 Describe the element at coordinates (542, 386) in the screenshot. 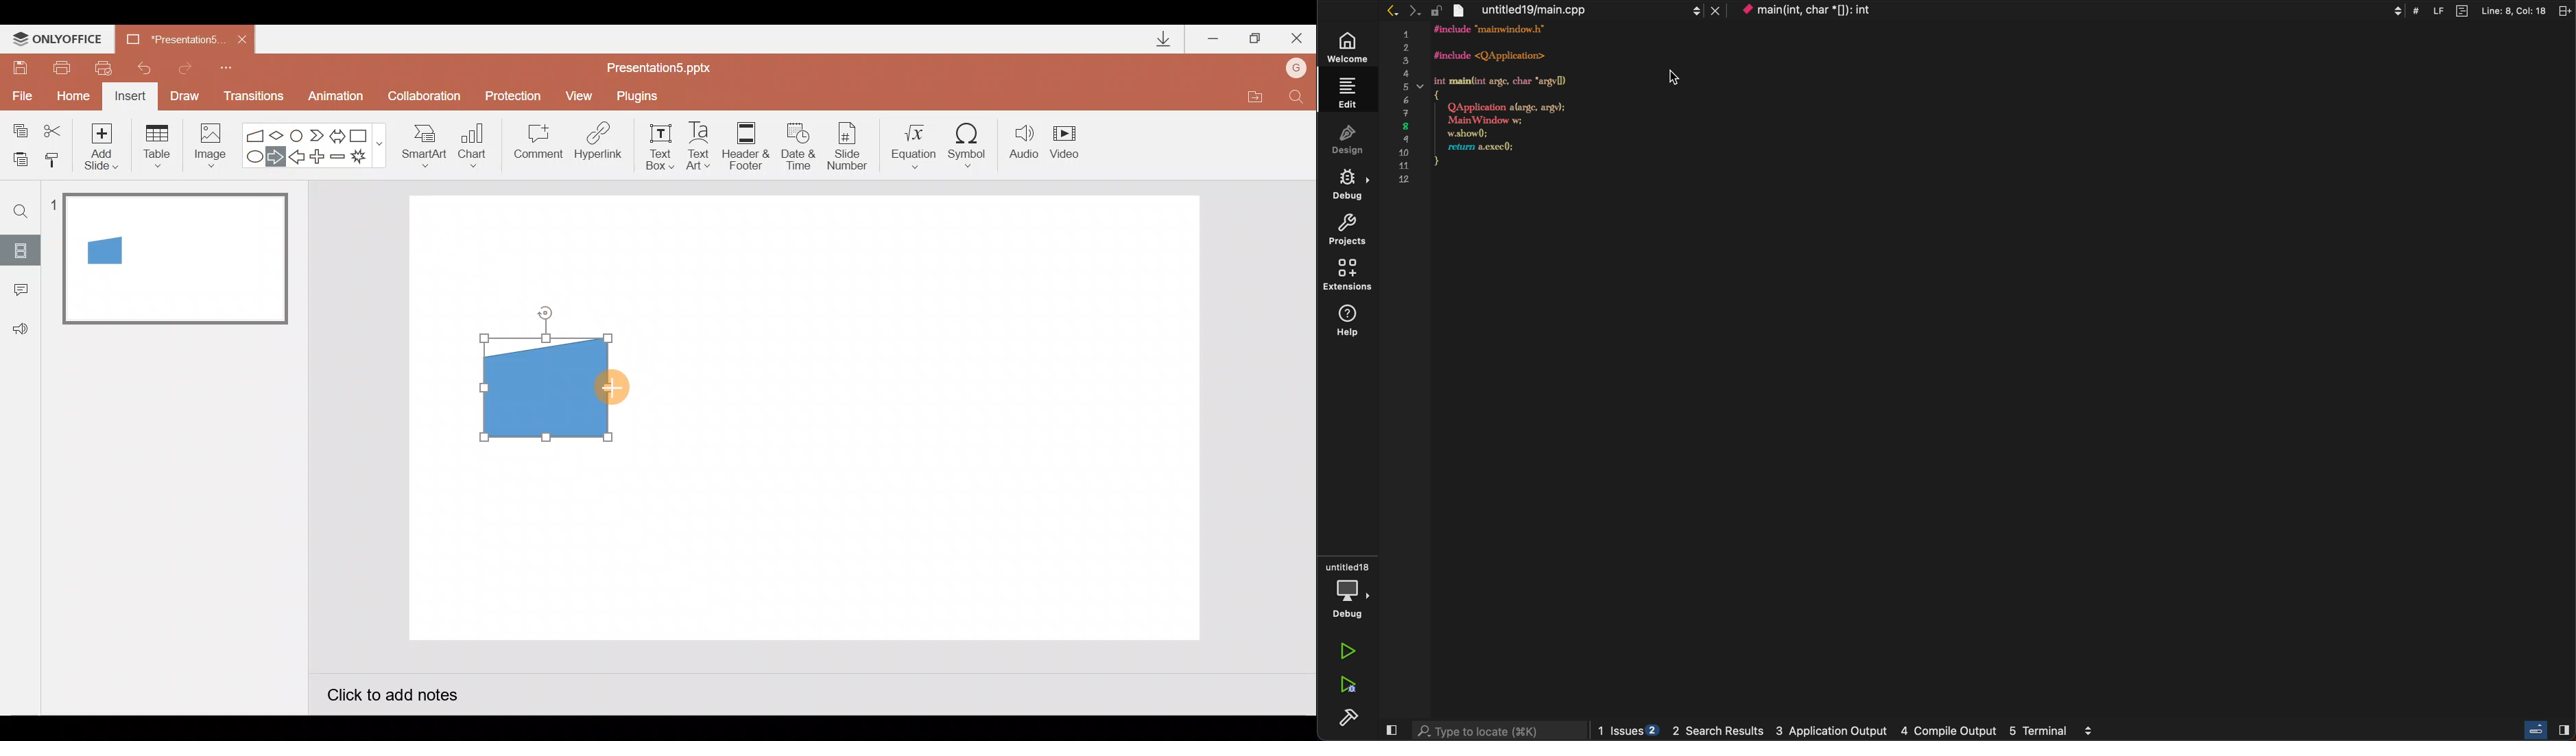

I see `Manual input flow chart ` at that location.